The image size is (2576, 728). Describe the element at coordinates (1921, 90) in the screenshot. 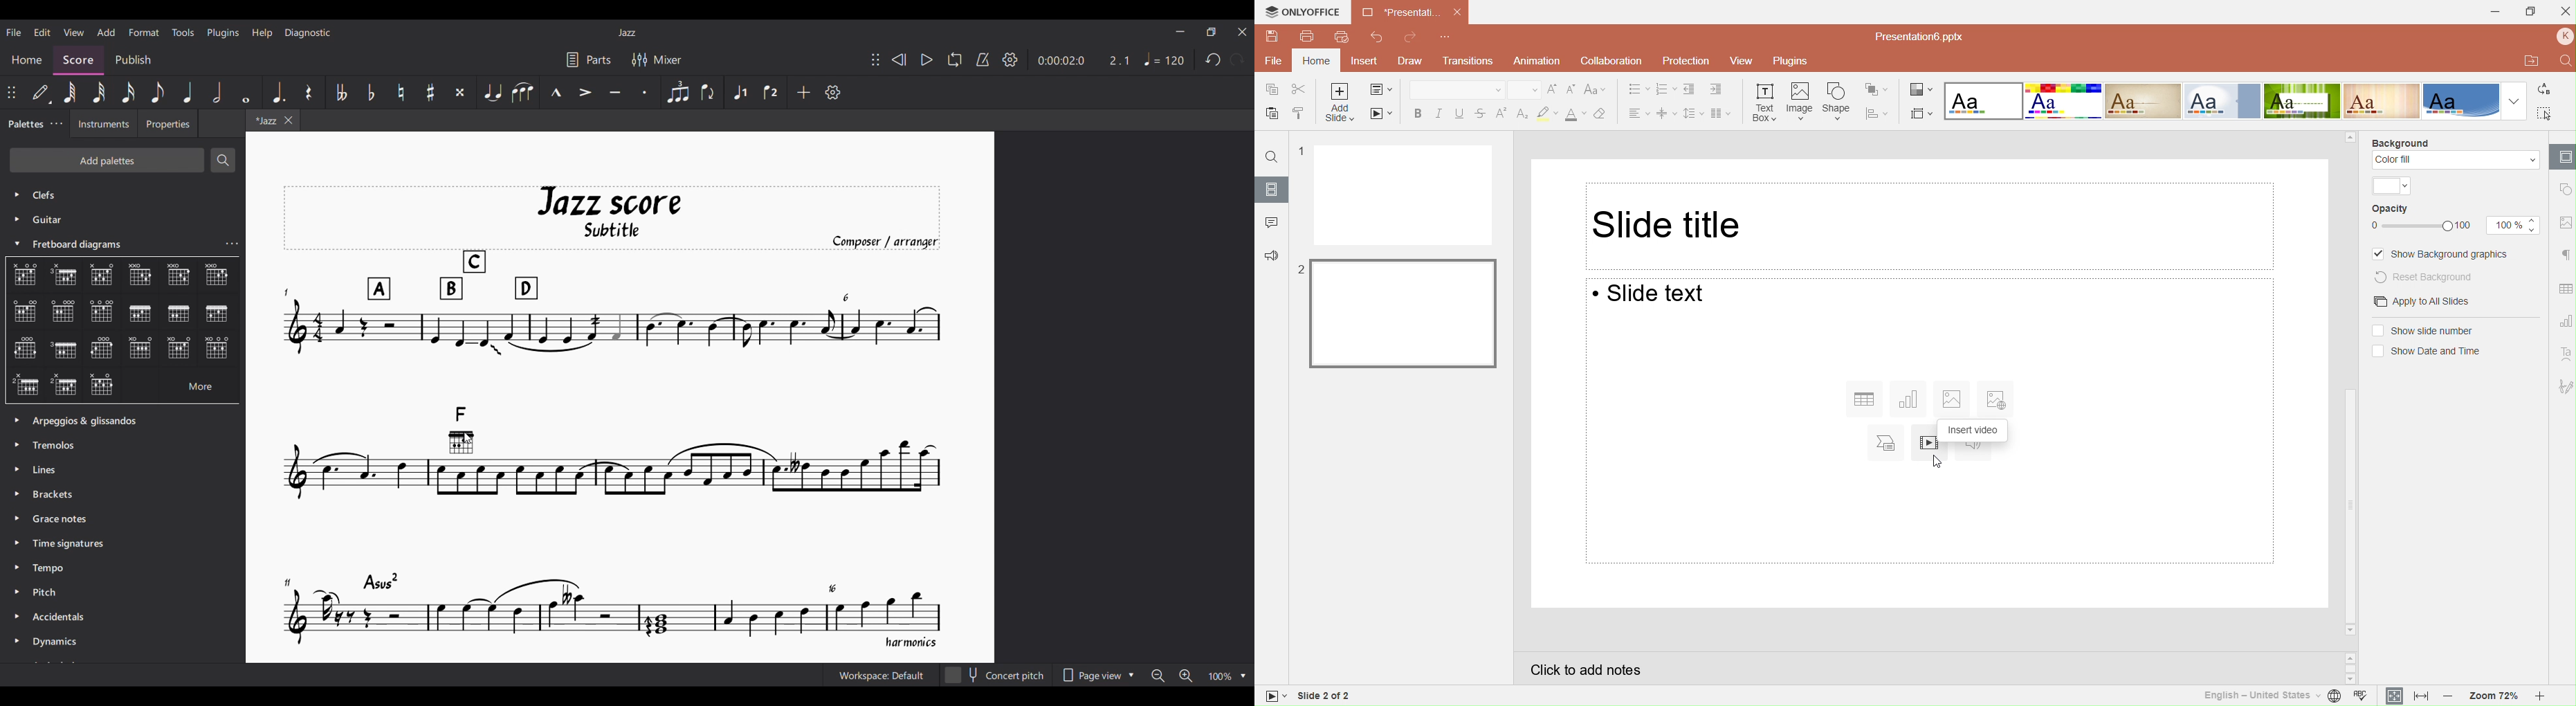

I see `Change color theme` at that location.